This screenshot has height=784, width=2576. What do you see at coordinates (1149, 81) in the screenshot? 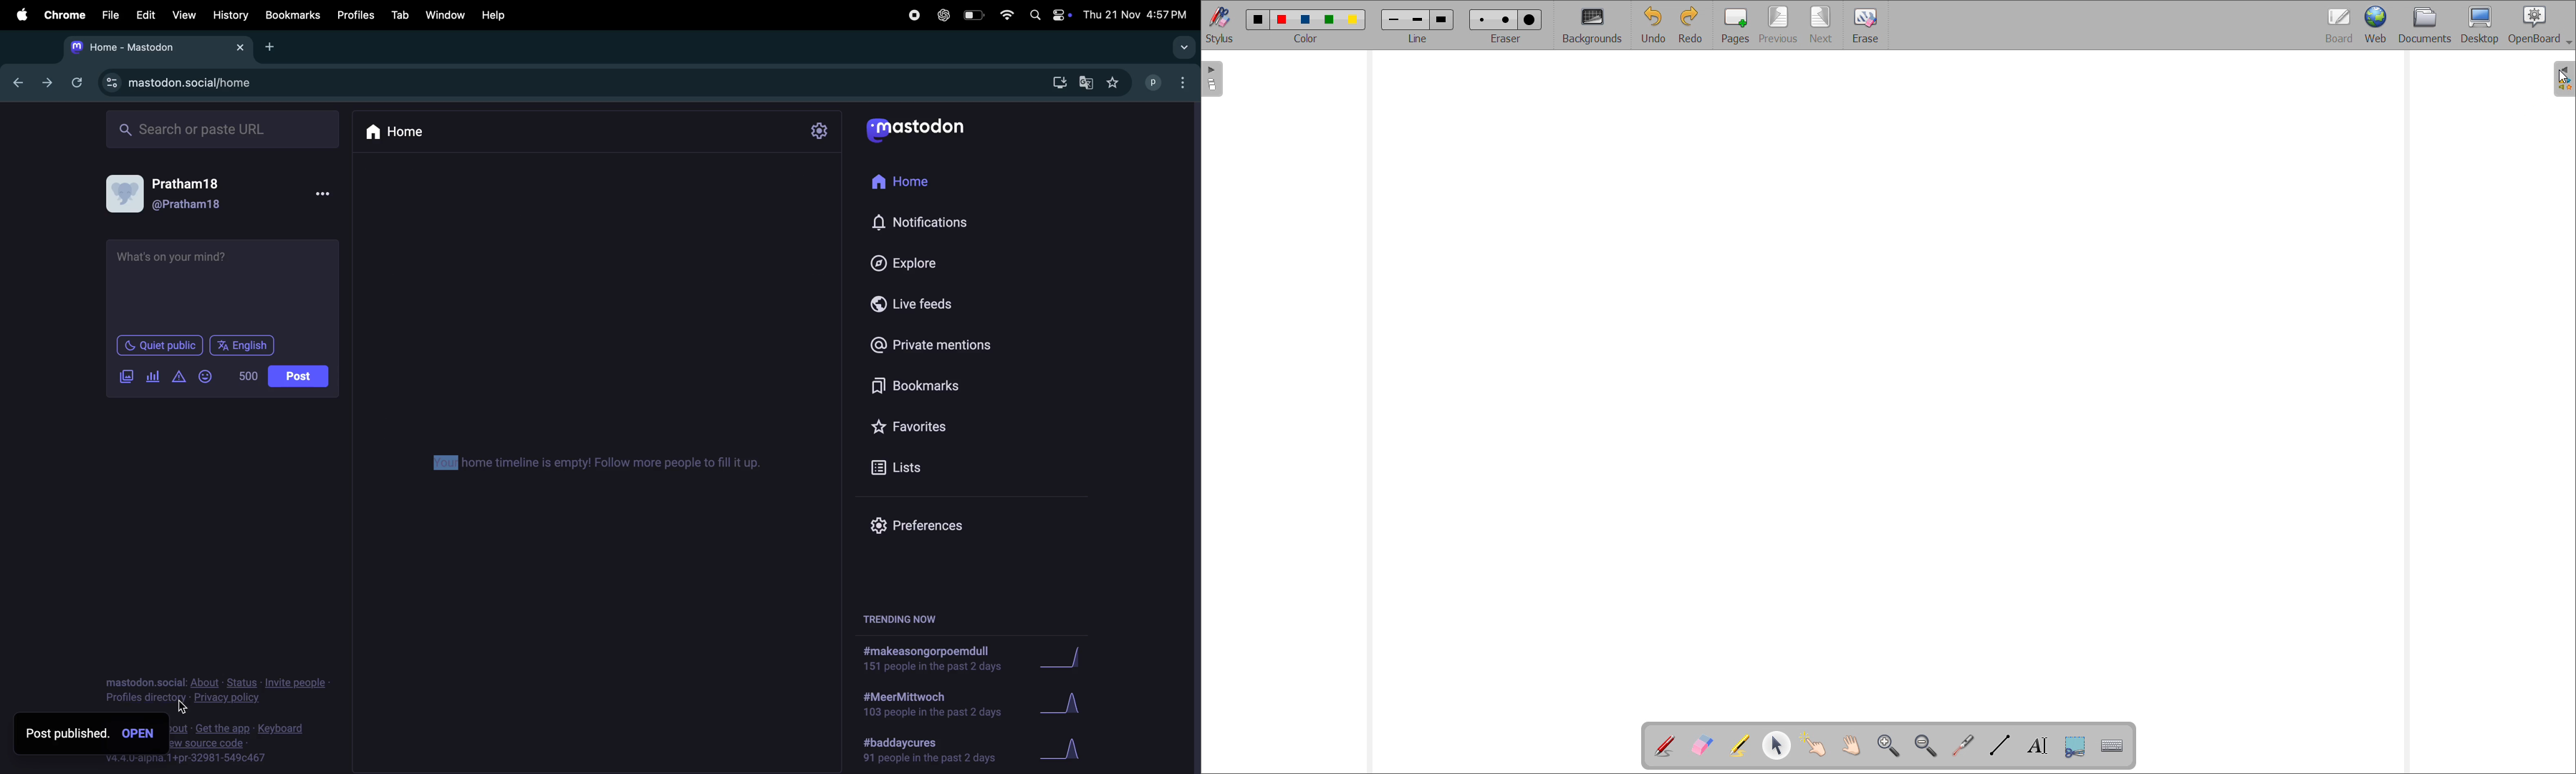
I see `profile` at bounding box center [1149, 81].